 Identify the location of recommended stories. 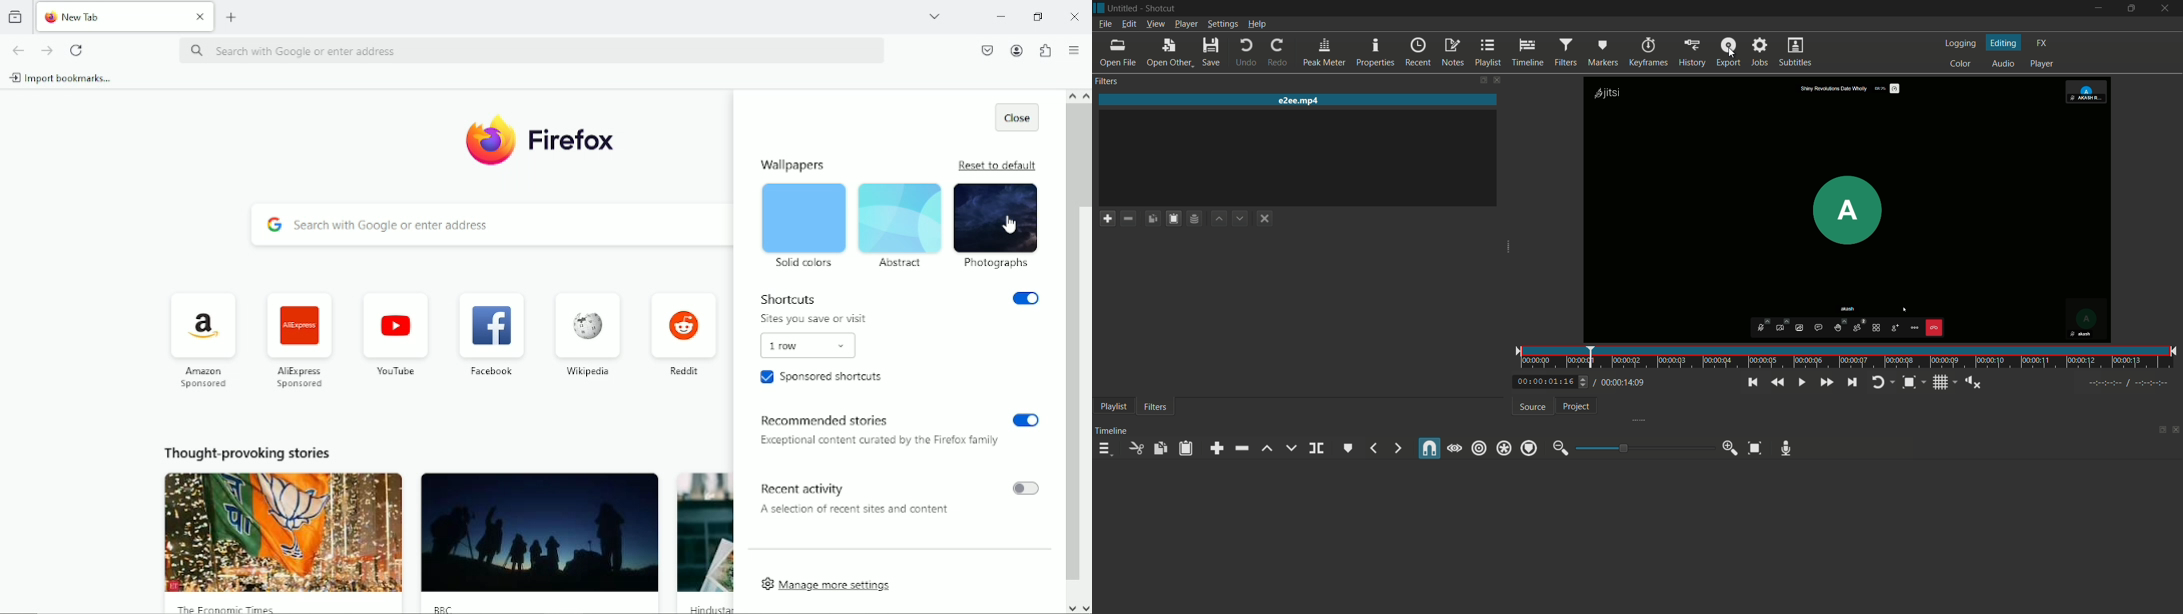
(900, 418).